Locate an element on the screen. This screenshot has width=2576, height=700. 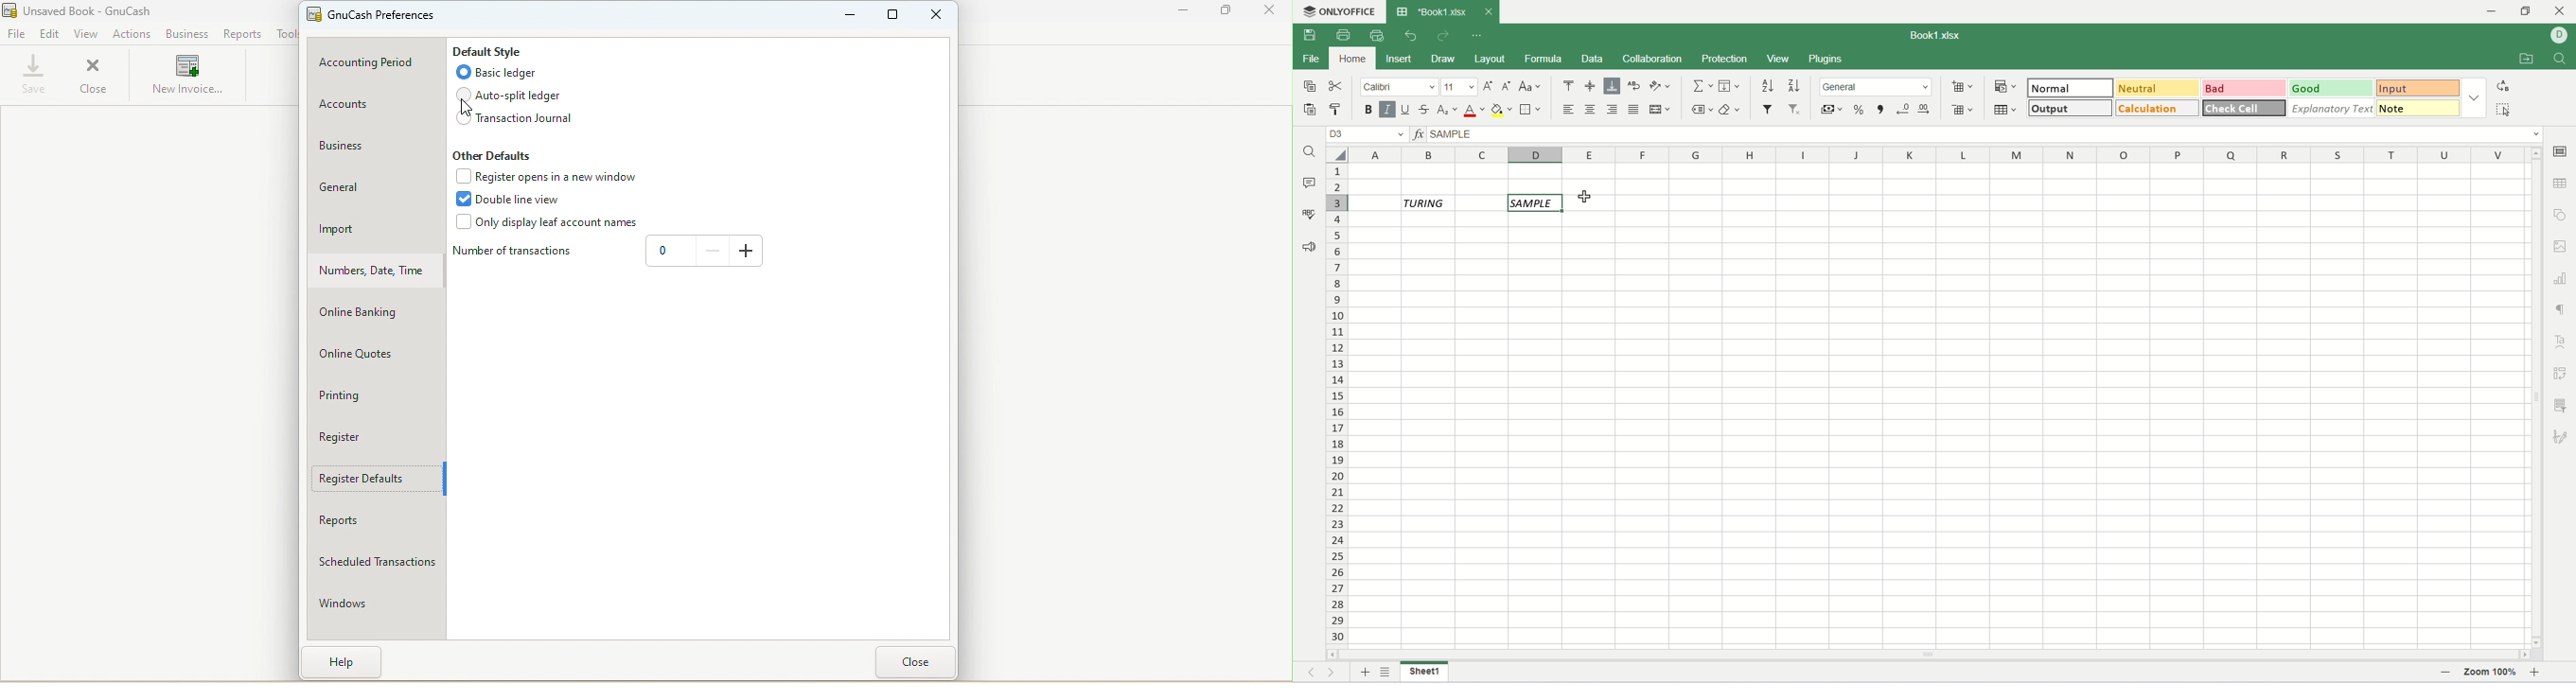
font name is located at coordinates (1400, 86).